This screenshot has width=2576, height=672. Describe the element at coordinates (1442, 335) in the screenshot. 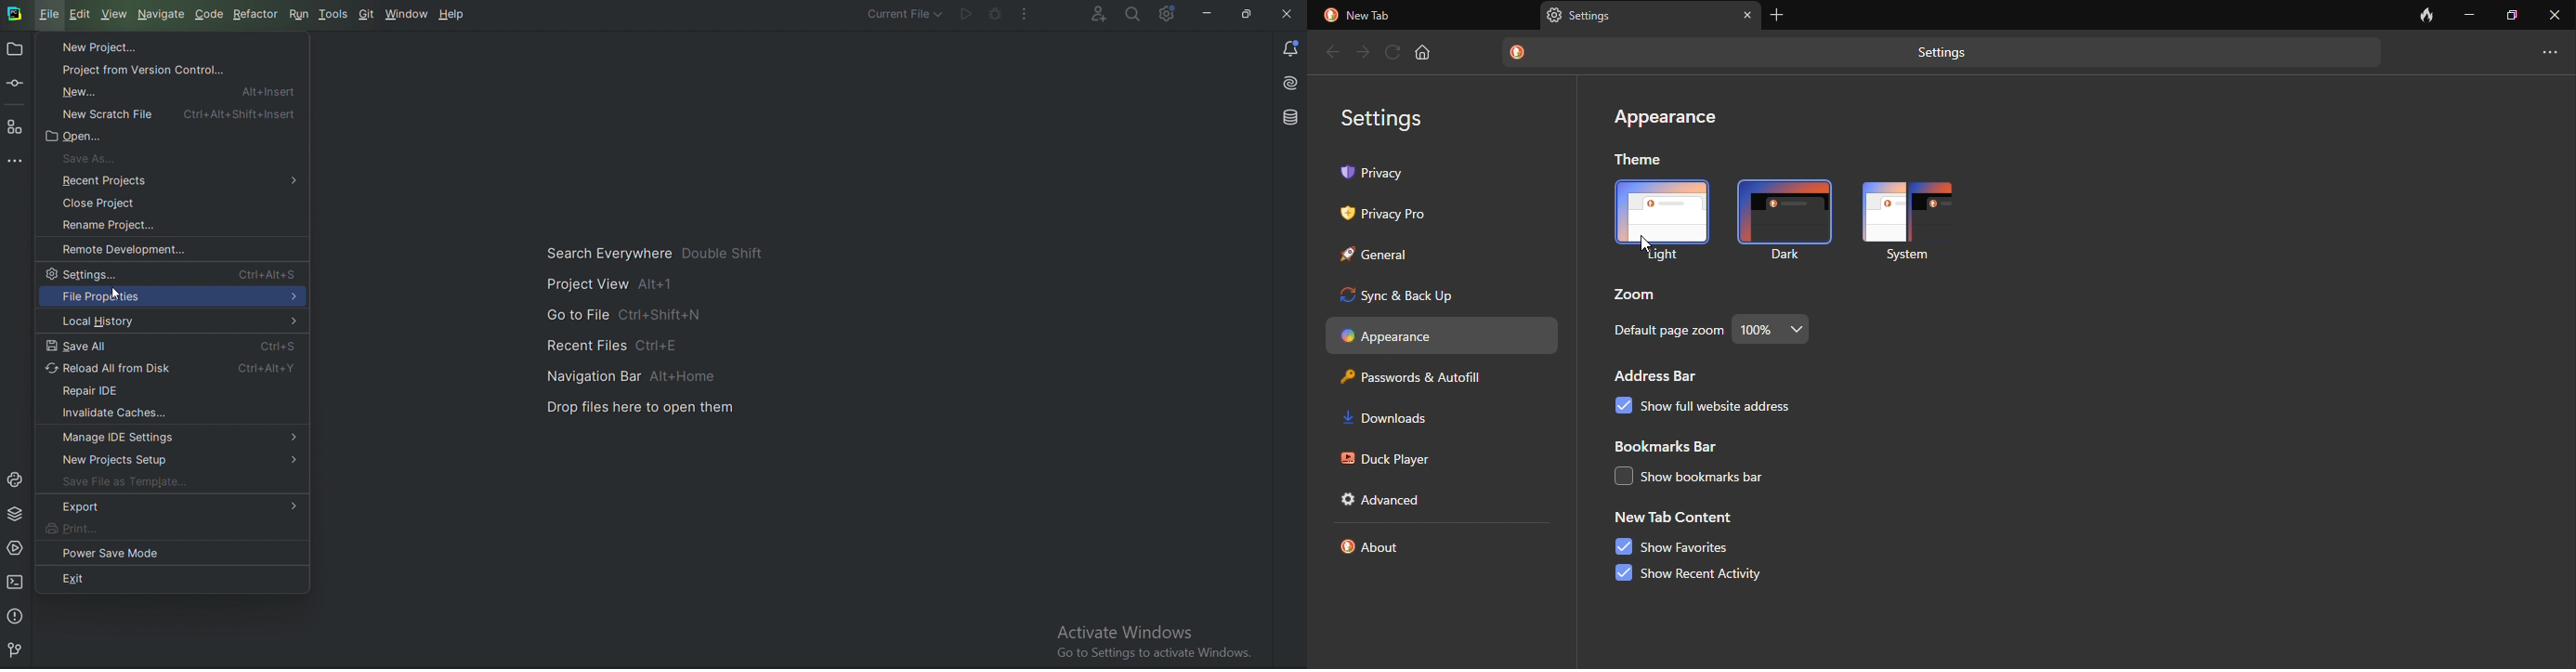

I see `appearance` at that location.